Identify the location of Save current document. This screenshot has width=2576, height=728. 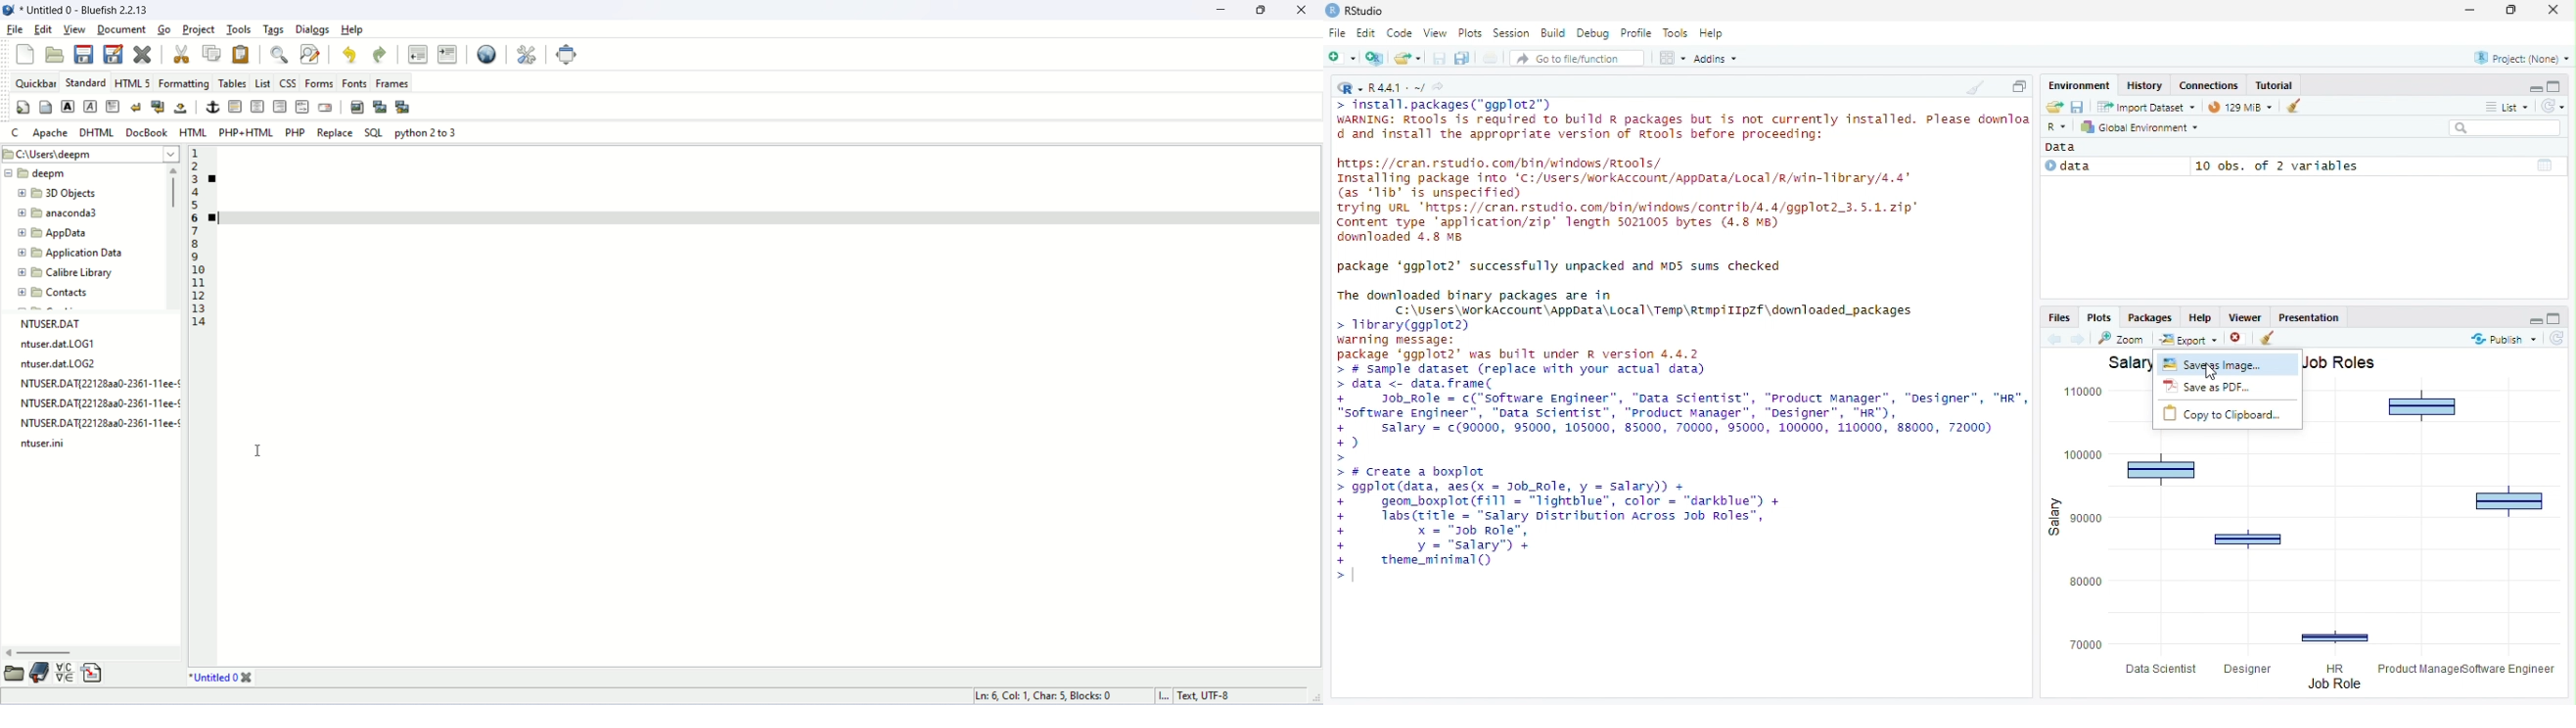
(1439, 58).